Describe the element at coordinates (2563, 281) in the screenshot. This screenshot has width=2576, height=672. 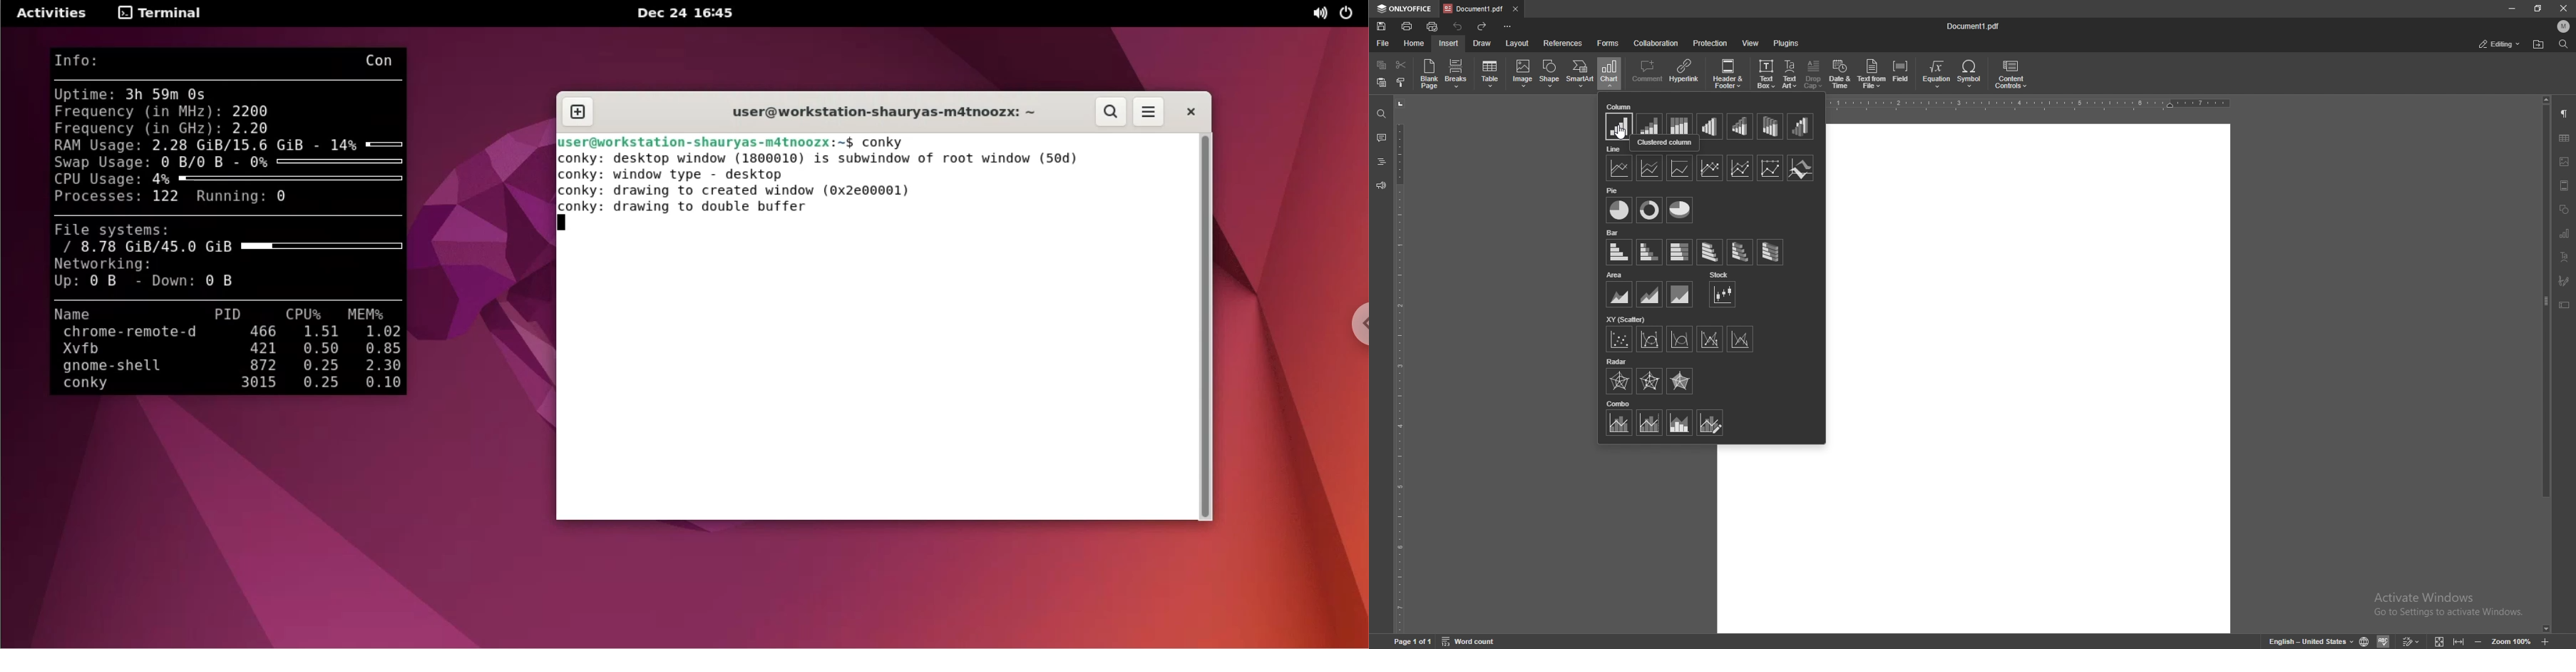
I see `signature field` at that location.